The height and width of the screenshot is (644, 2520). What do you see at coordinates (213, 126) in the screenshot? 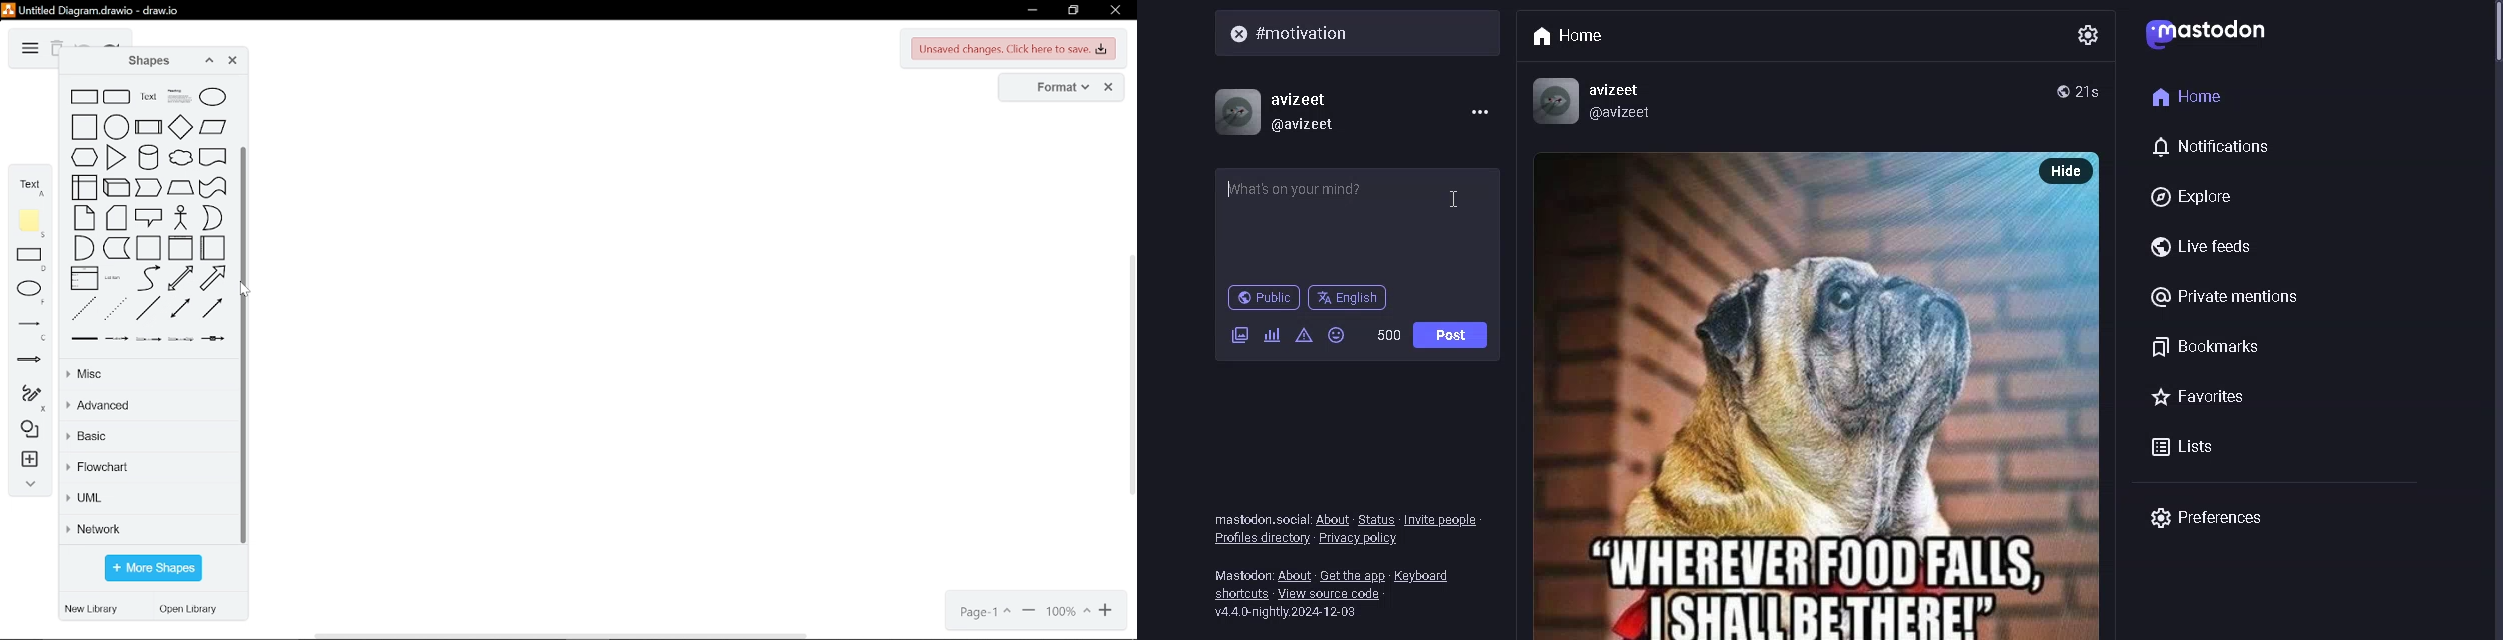
I see `parallelogram` at bounding box center [213, 126].